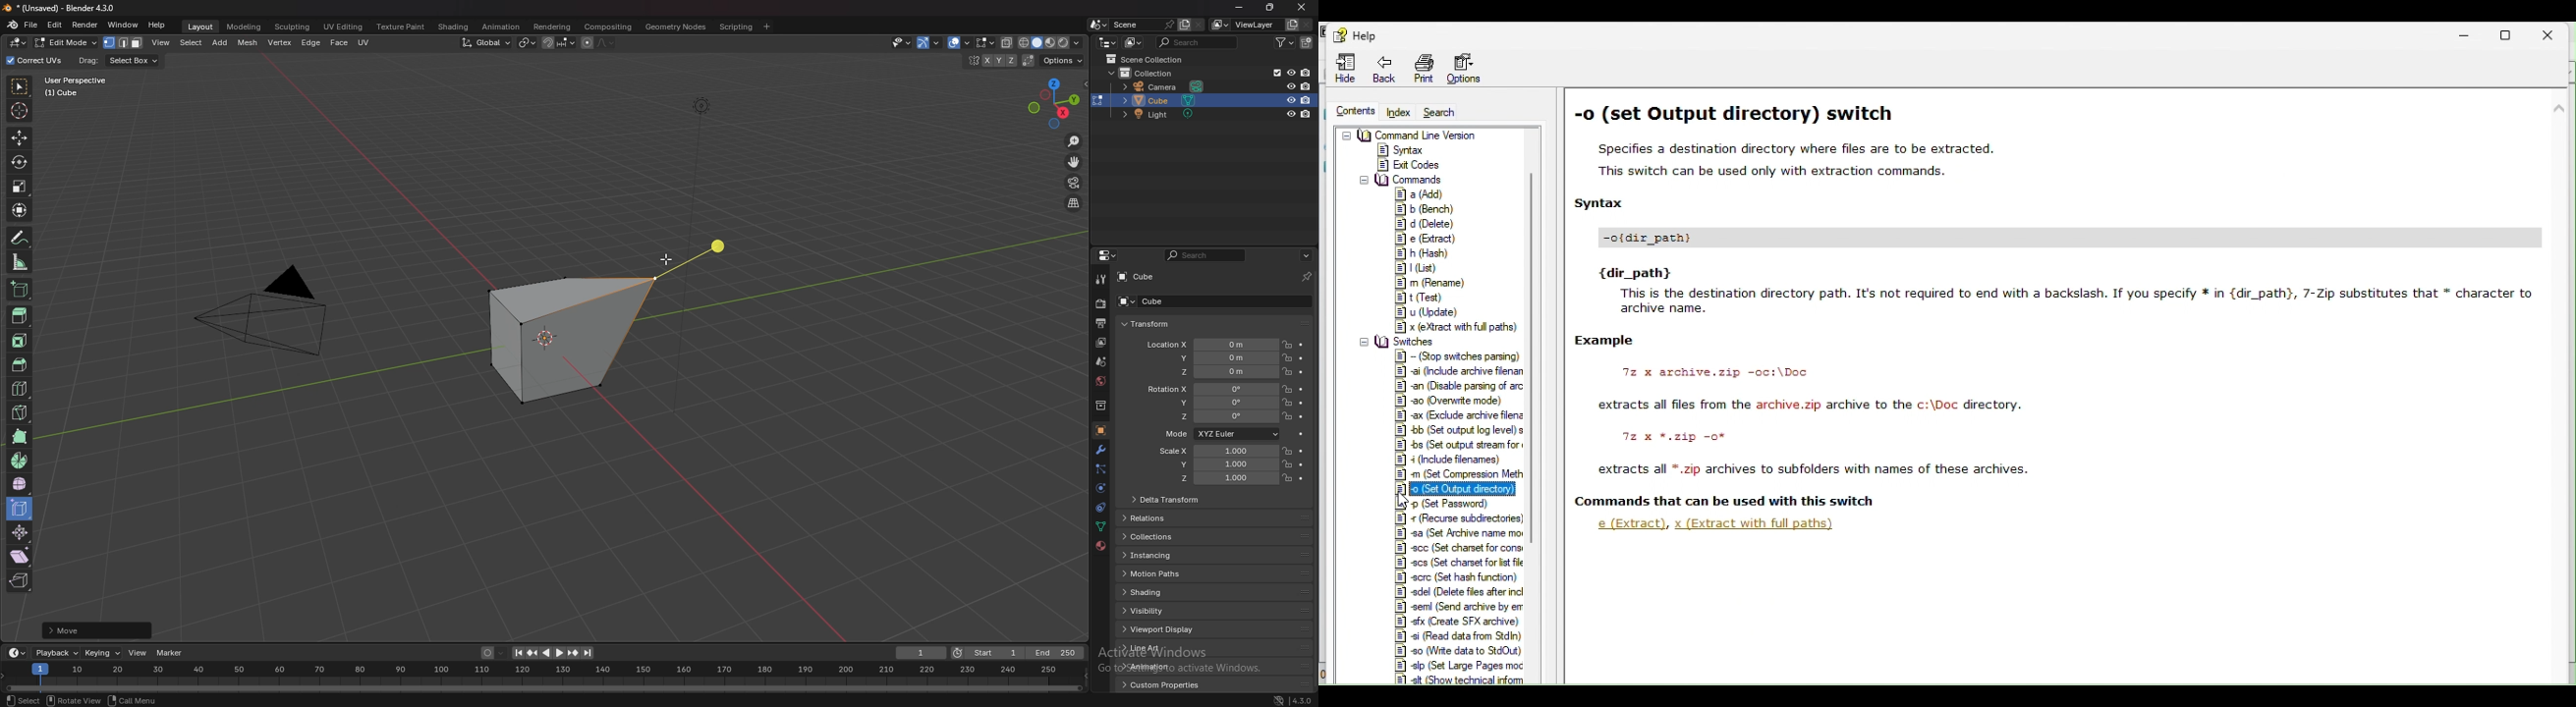 This screenshot has width=2576, height=728. I want to click on selectibility and visibility, so click(923, 43).